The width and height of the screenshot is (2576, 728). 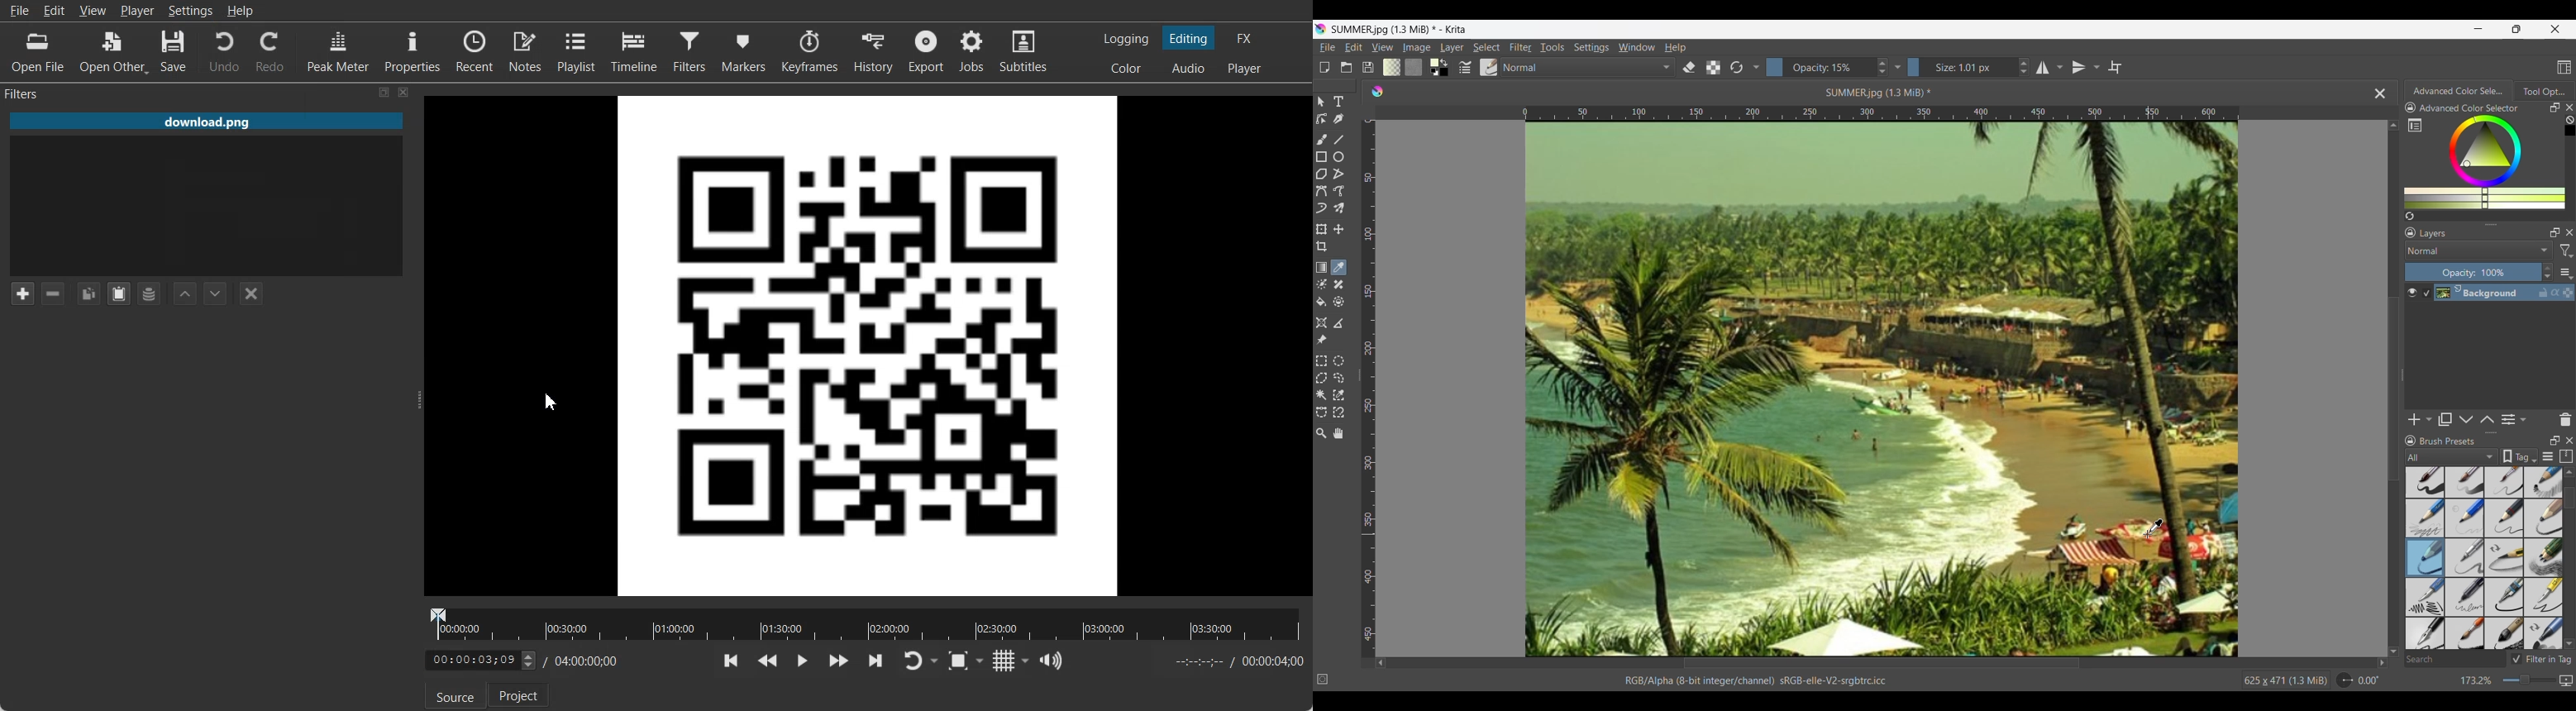 I want to click on Move filter Up, so click(x=185, y=293).